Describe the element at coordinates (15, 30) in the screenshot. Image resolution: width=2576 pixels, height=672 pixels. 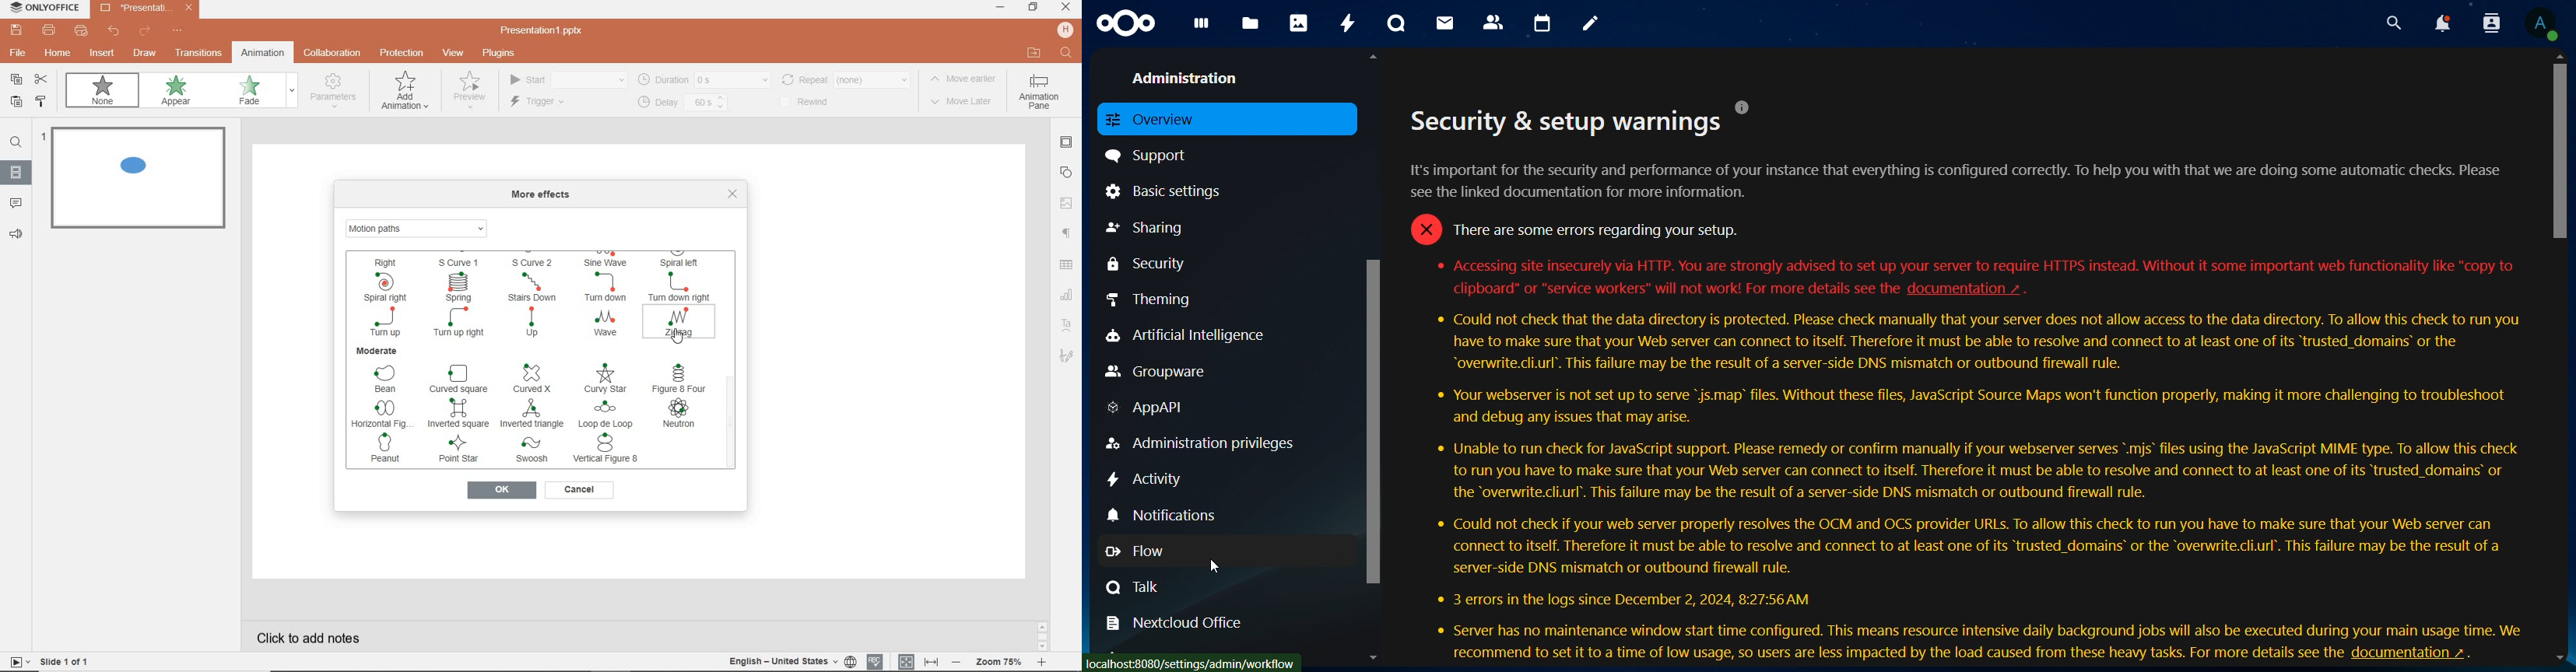
I see `save` at that location.